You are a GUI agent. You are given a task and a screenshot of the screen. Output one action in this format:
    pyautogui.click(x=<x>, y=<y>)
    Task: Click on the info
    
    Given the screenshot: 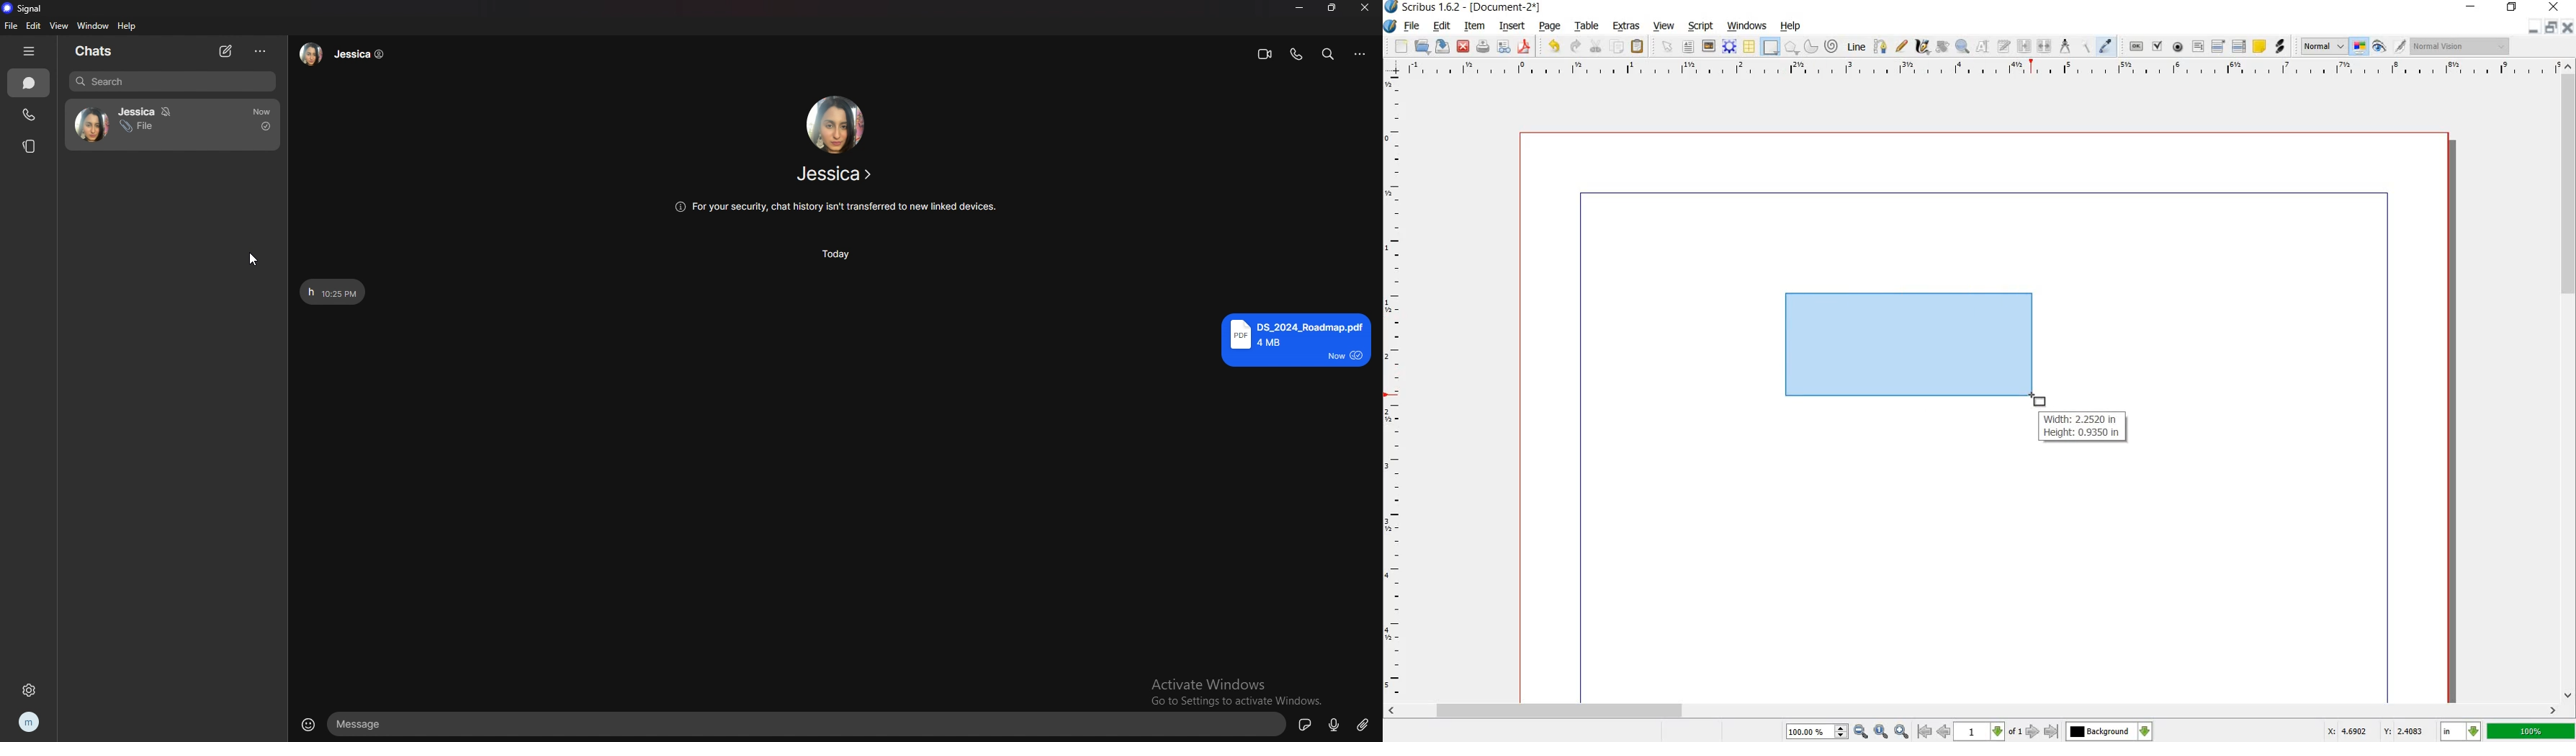 What is the action you would take?
    pyautogui.click(x=834, y=207)
    